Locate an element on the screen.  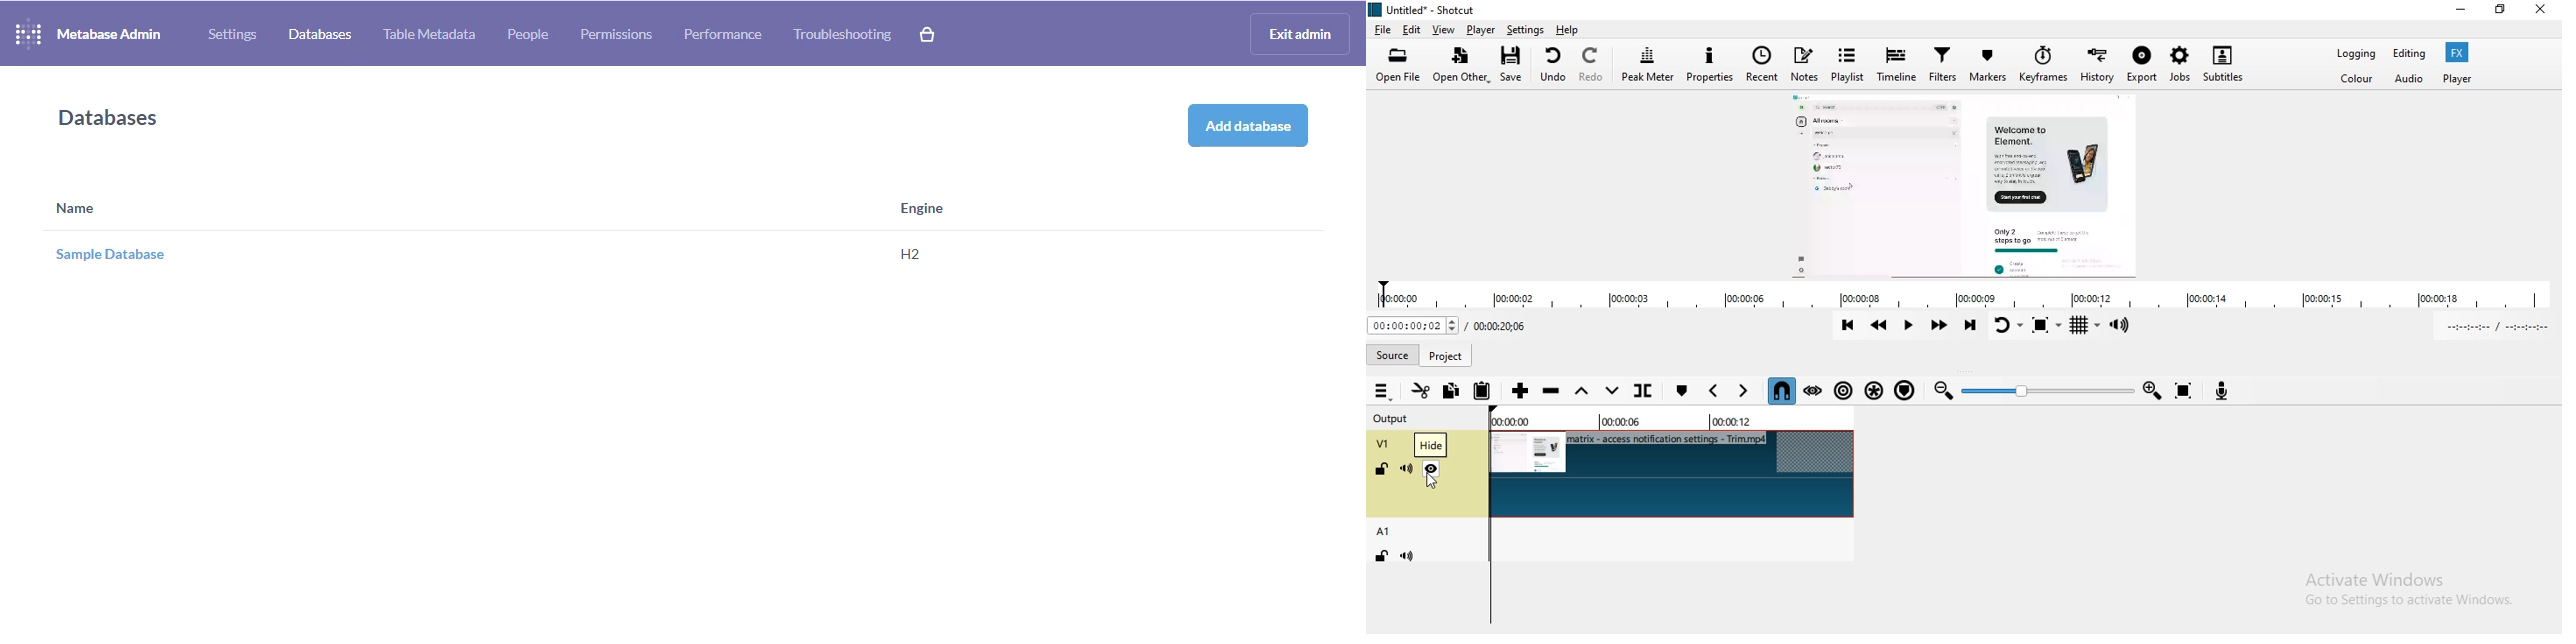
Subtitles is located at coordinates (2230, 60).